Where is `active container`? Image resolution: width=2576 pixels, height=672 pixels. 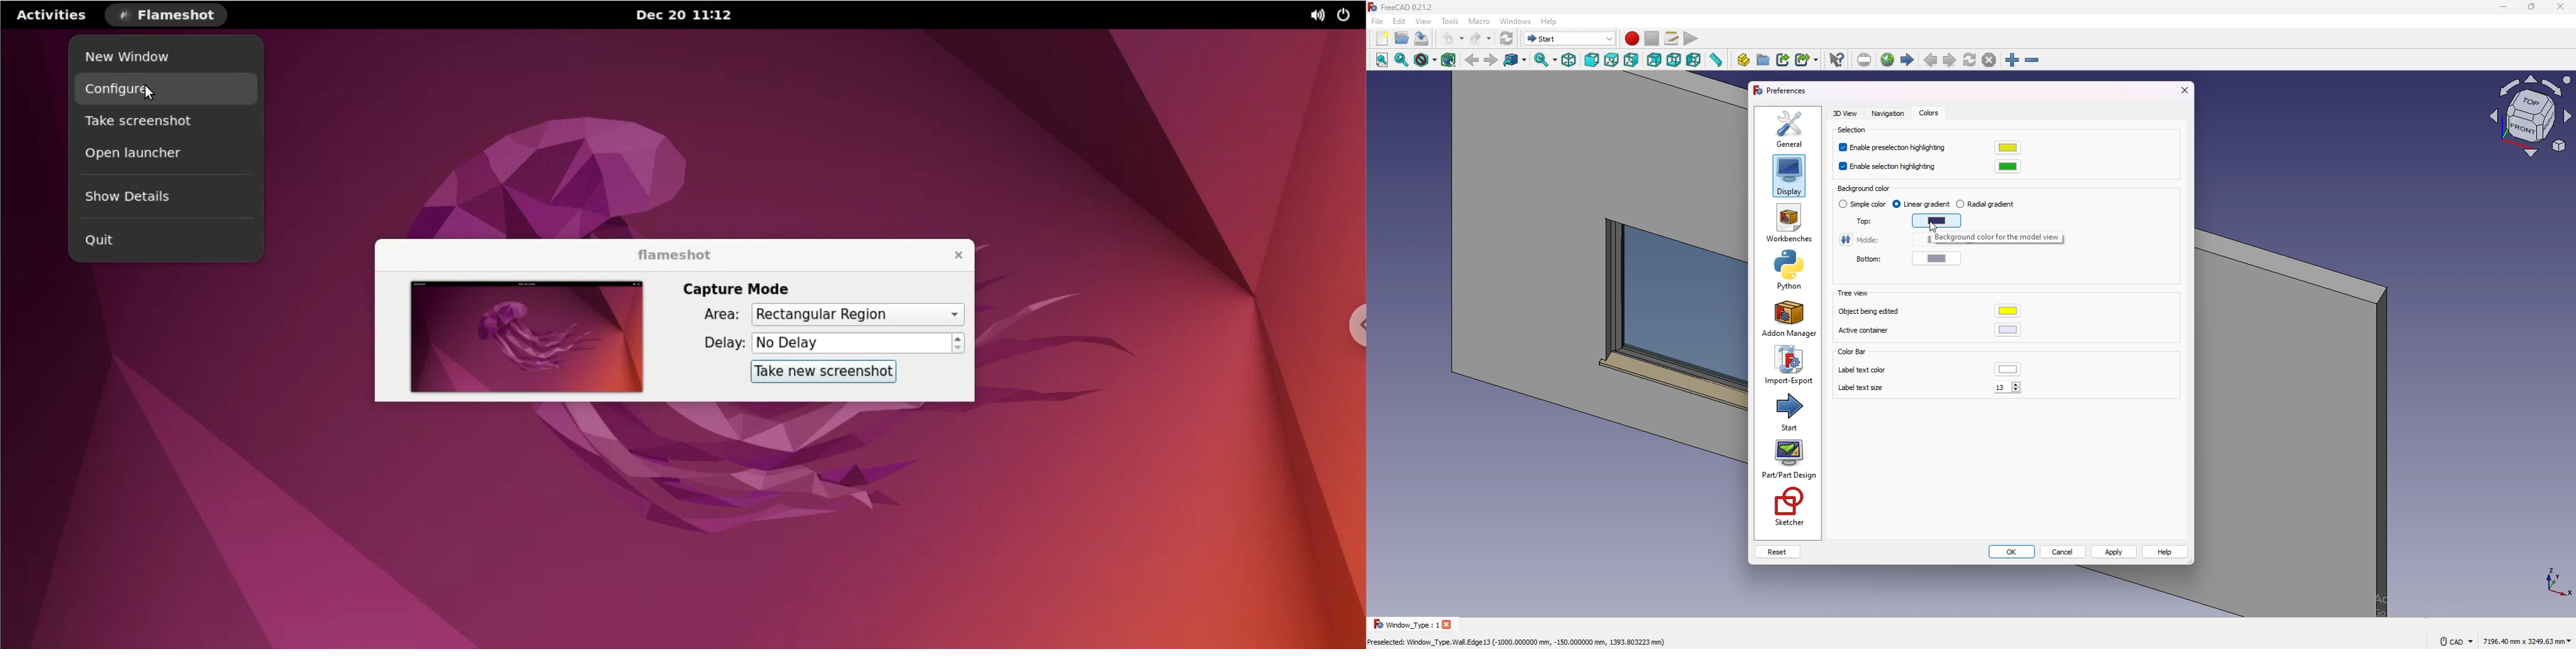 active container is located at coordinates (1870, 331).